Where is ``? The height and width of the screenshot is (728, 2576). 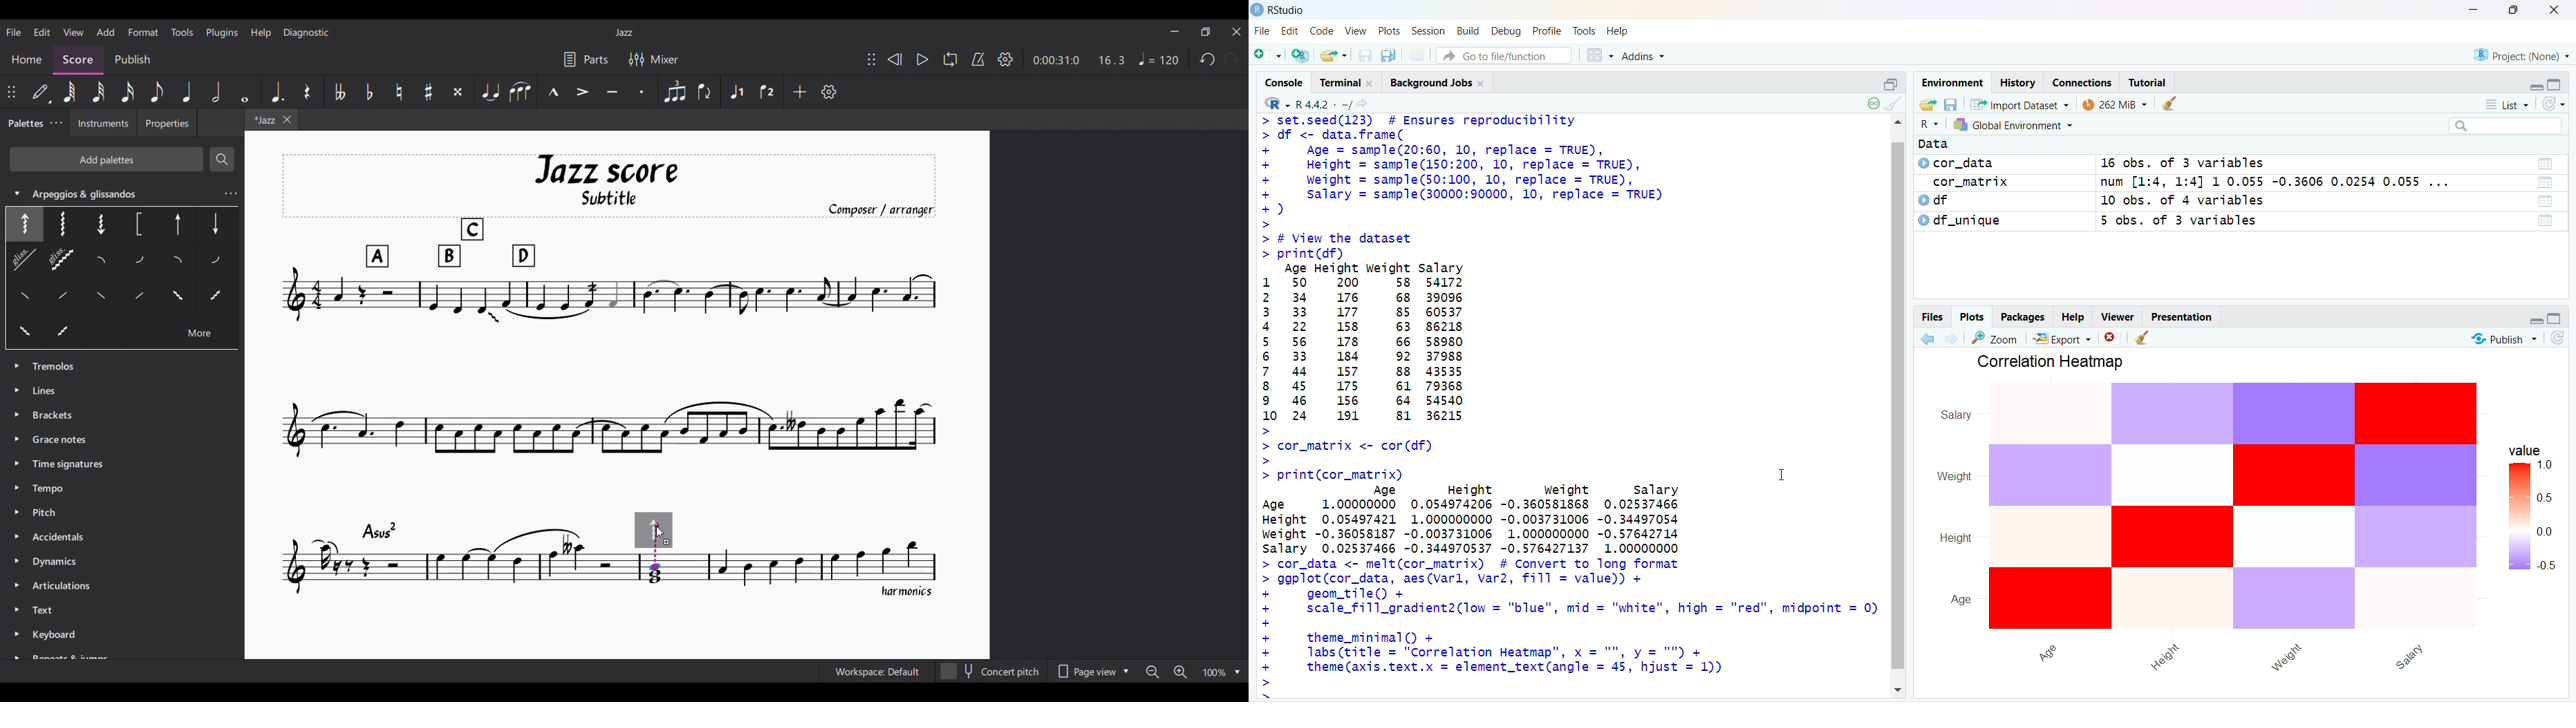
 is located at coordinates (141, 224).